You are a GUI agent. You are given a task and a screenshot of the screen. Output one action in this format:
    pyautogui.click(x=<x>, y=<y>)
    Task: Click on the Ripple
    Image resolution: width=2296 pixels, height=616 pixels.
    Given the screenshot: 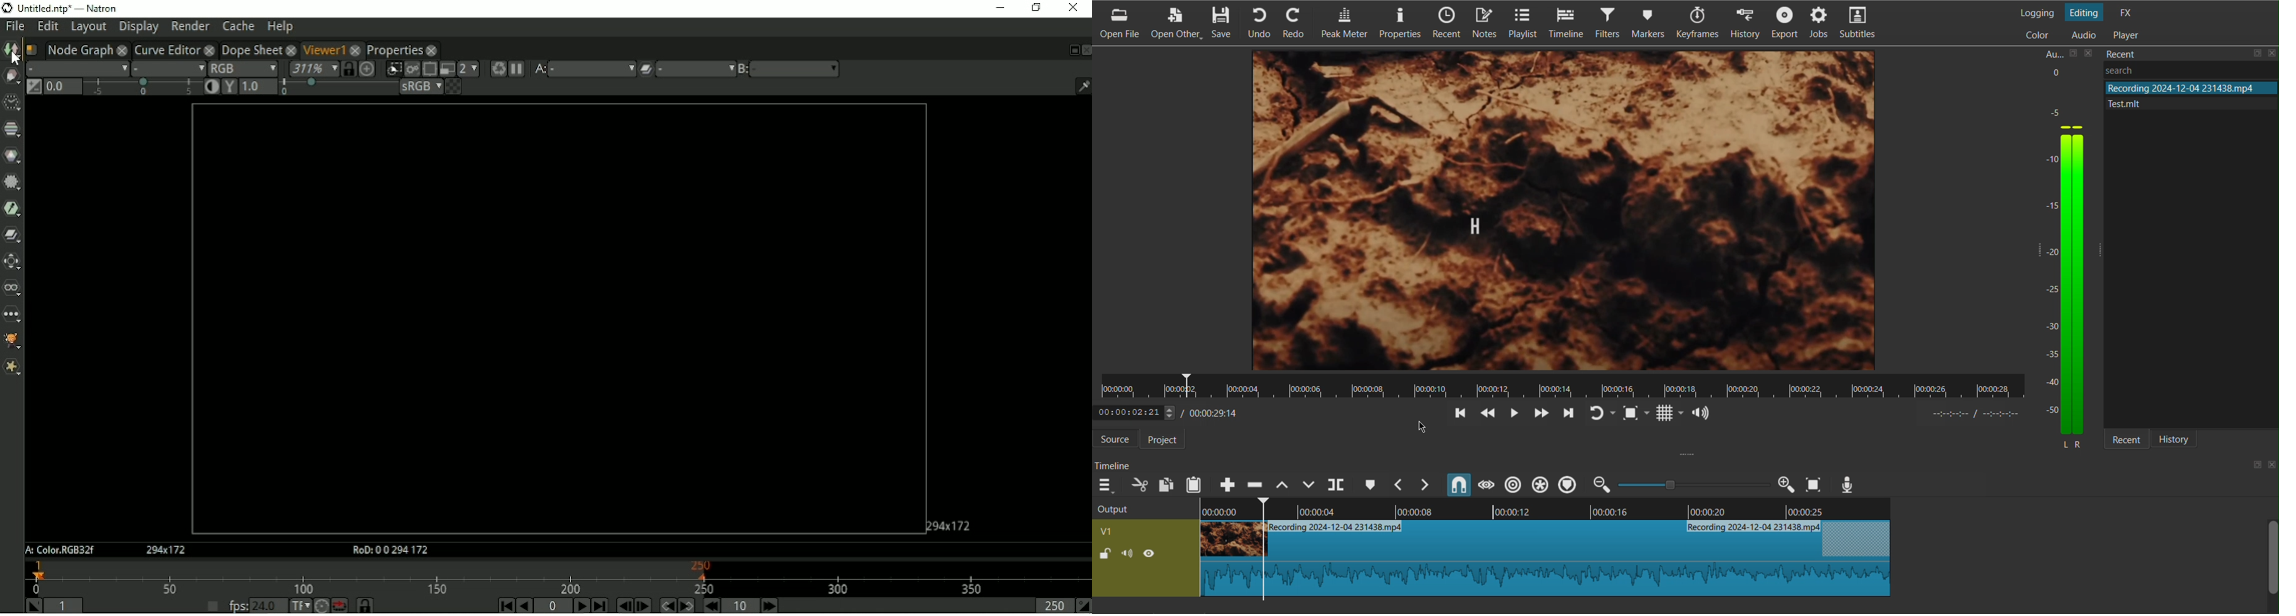 What is the action you would take?
    pyautogui.click(x=1514, y=484)
    